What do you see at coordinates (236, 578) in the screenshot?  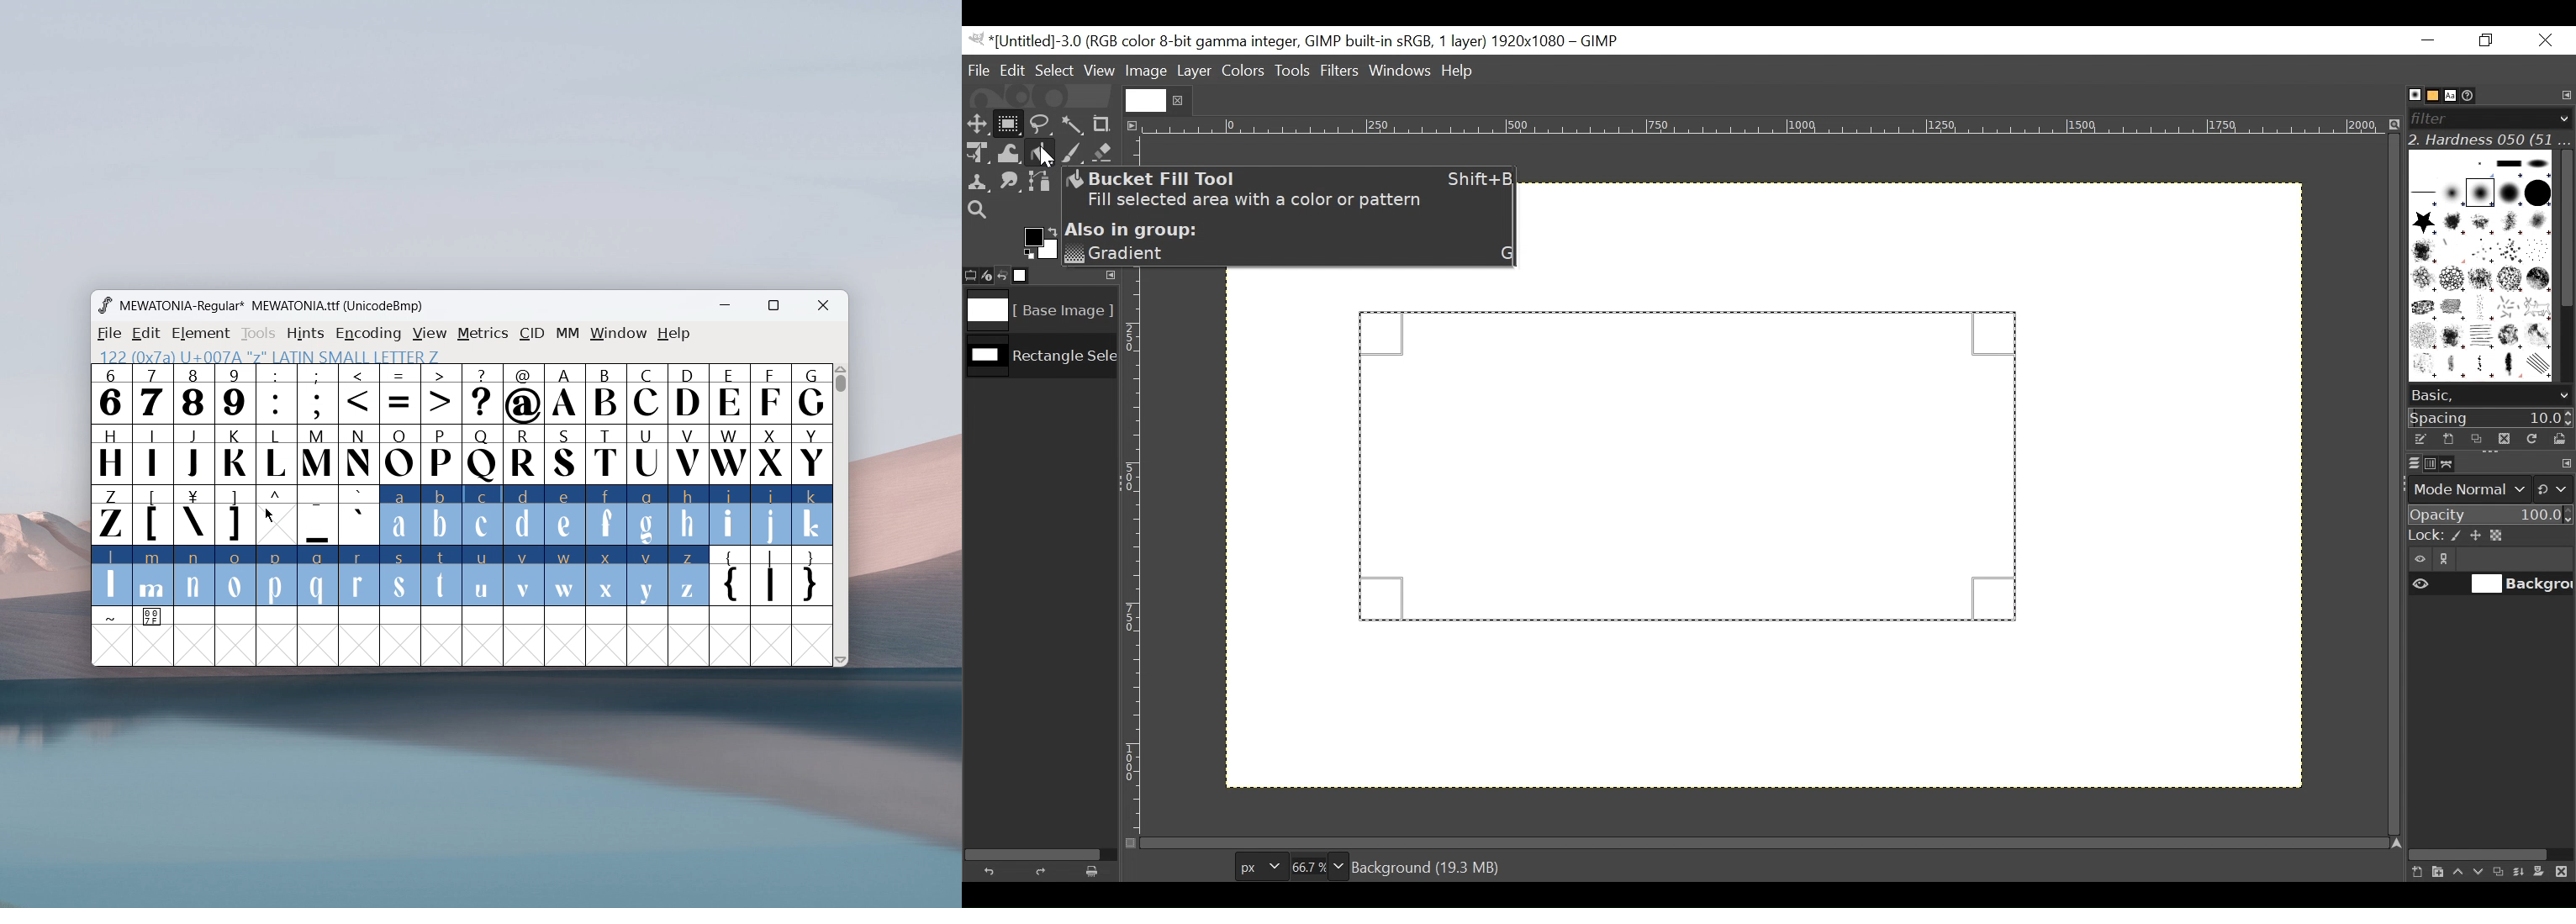 I see `o` at bounding box center [236, 578].